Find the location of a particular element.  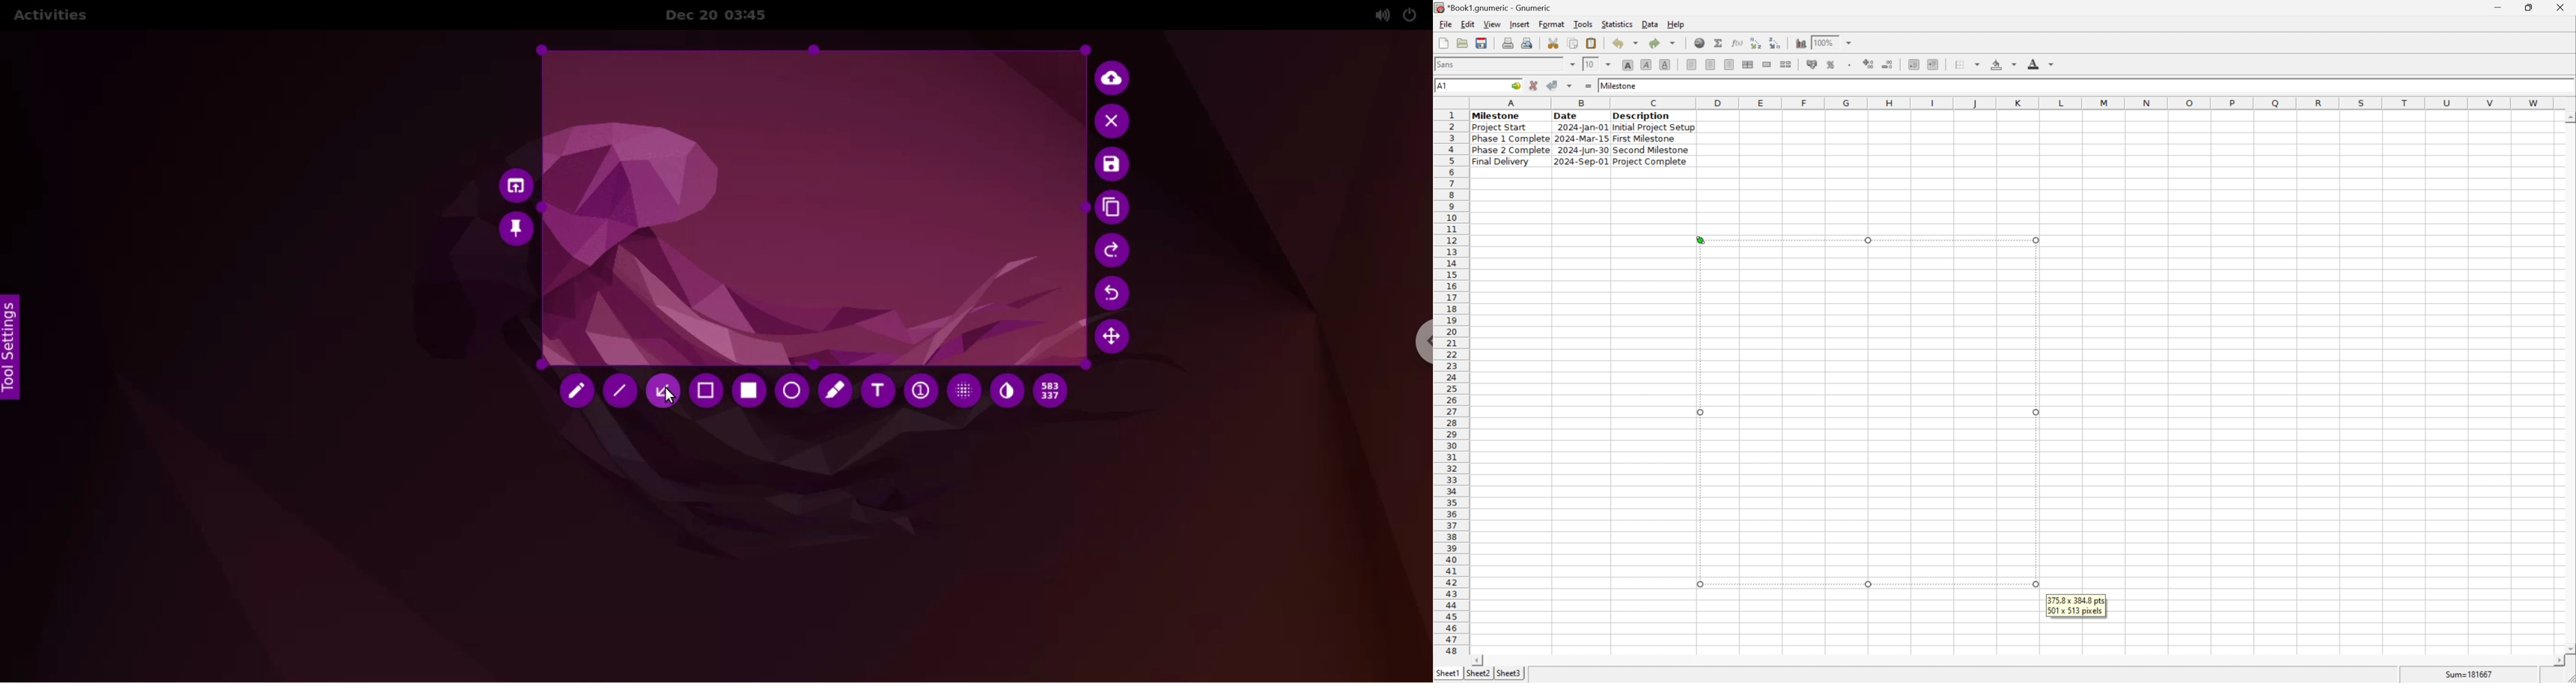

increase number of decimals displayed is located at coordinates (1870, 64).